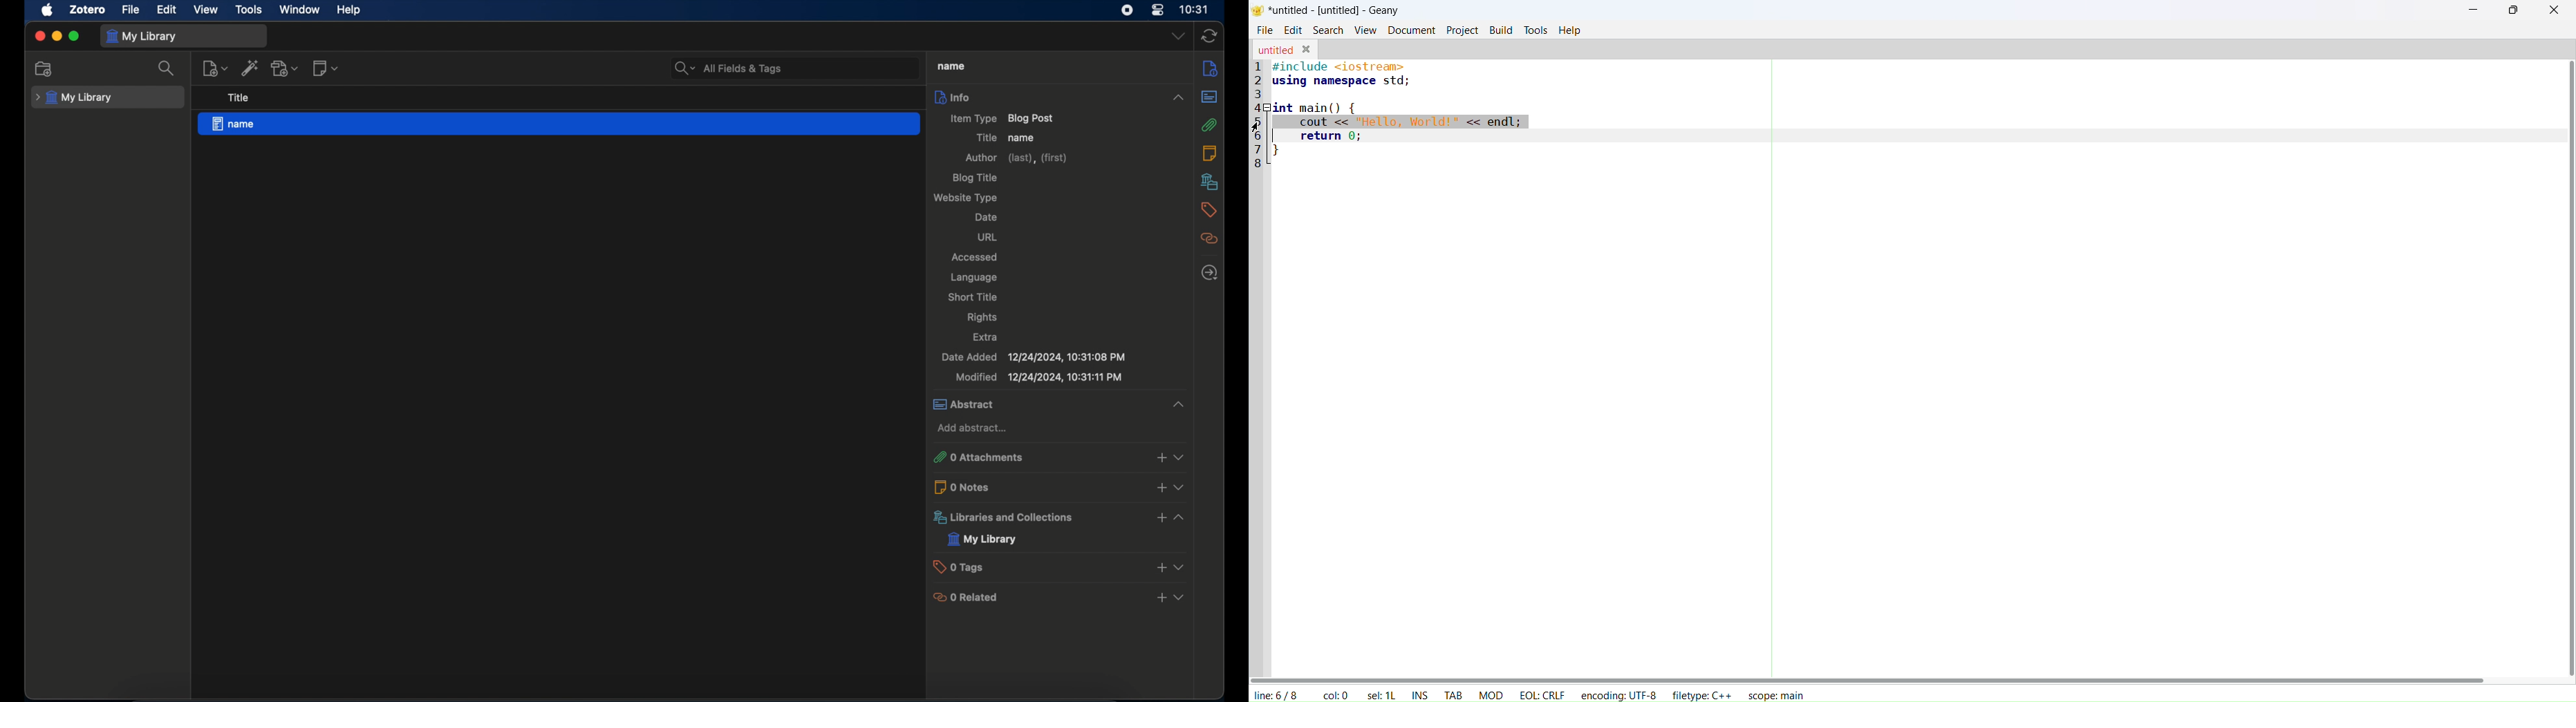 This screenshot has width=2576, height=728. Describe the element at coordinates (286, 68) in the screenshot. I see `add attachments` at that location.